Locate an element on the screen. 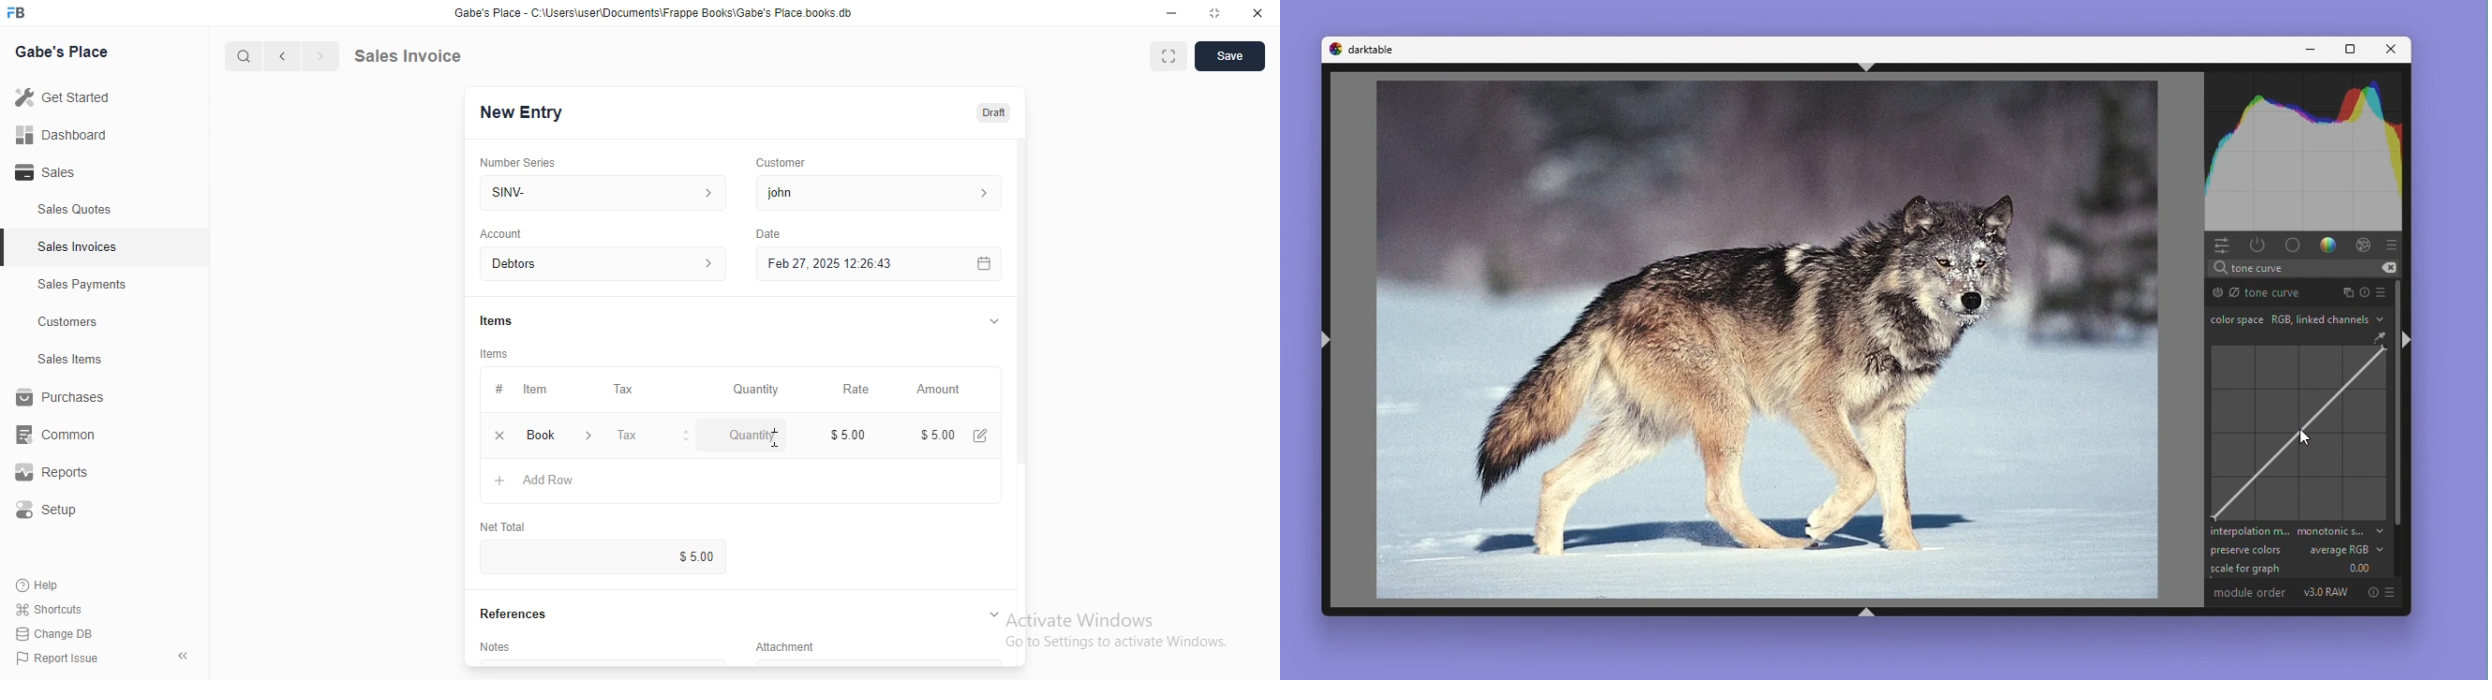 The width and height of the screenshot is (2492, 700). Account is located at coordinates (501, 233).